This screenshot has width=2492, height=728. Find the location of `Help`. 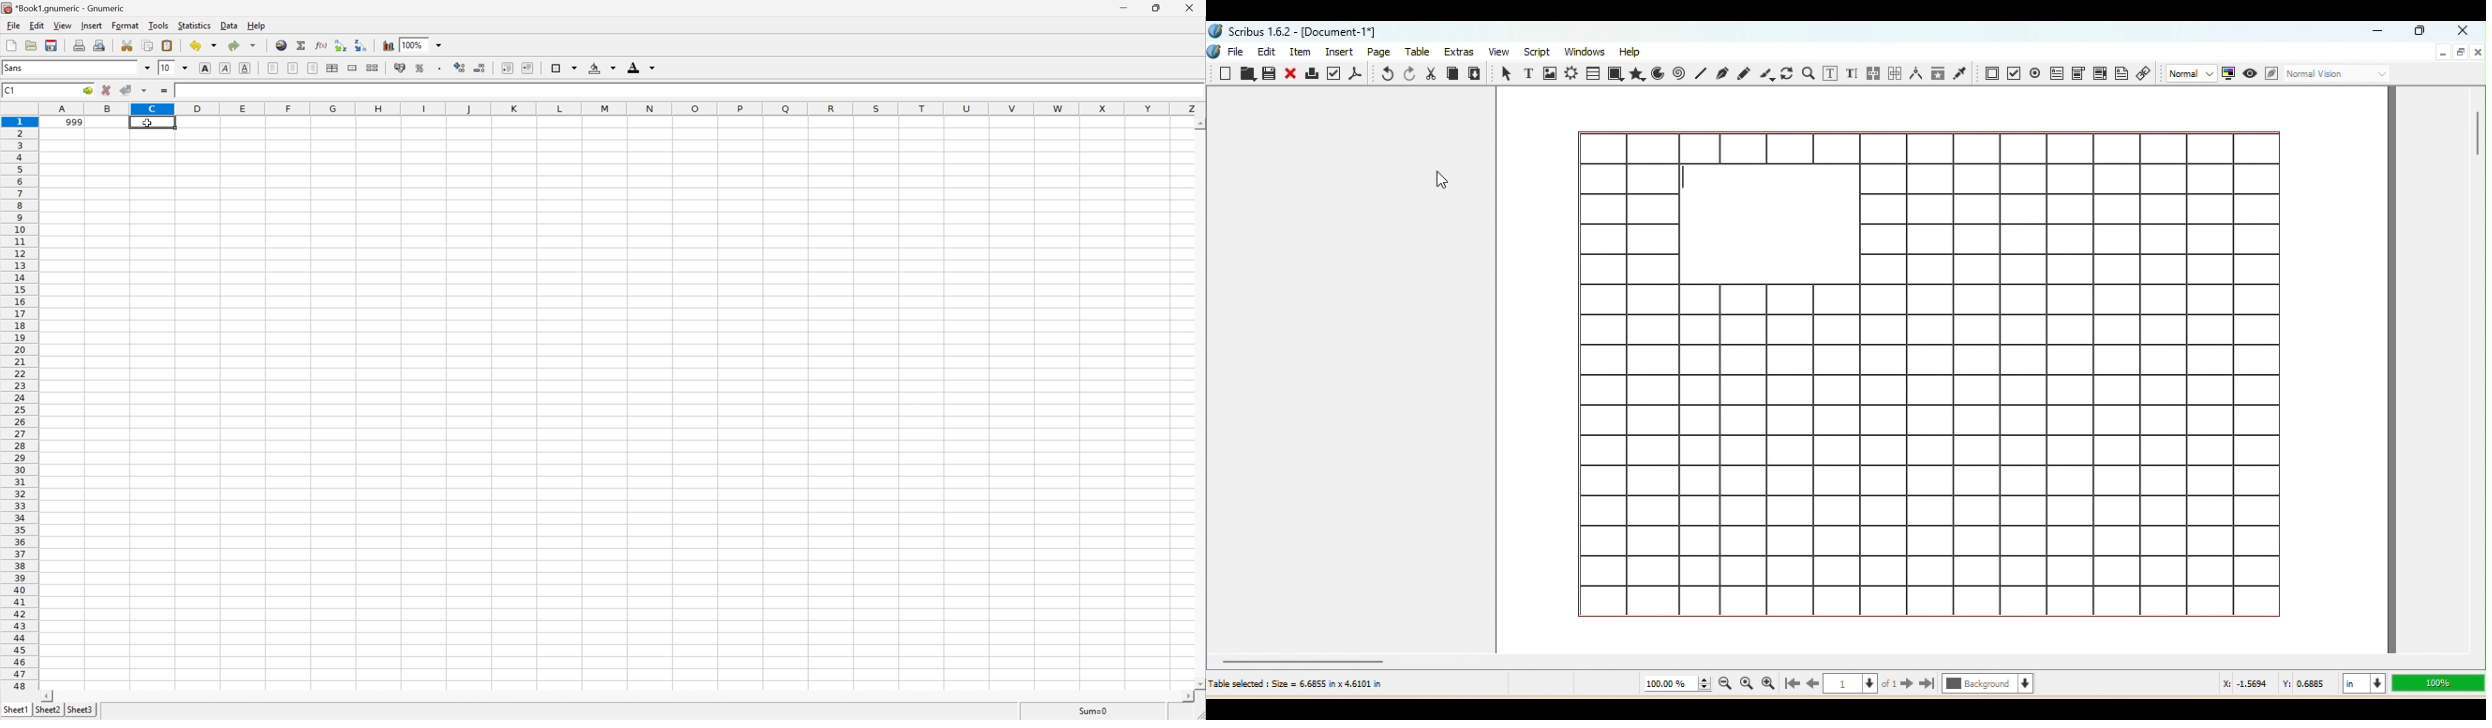

Help is located at coordinates (1632, 50).